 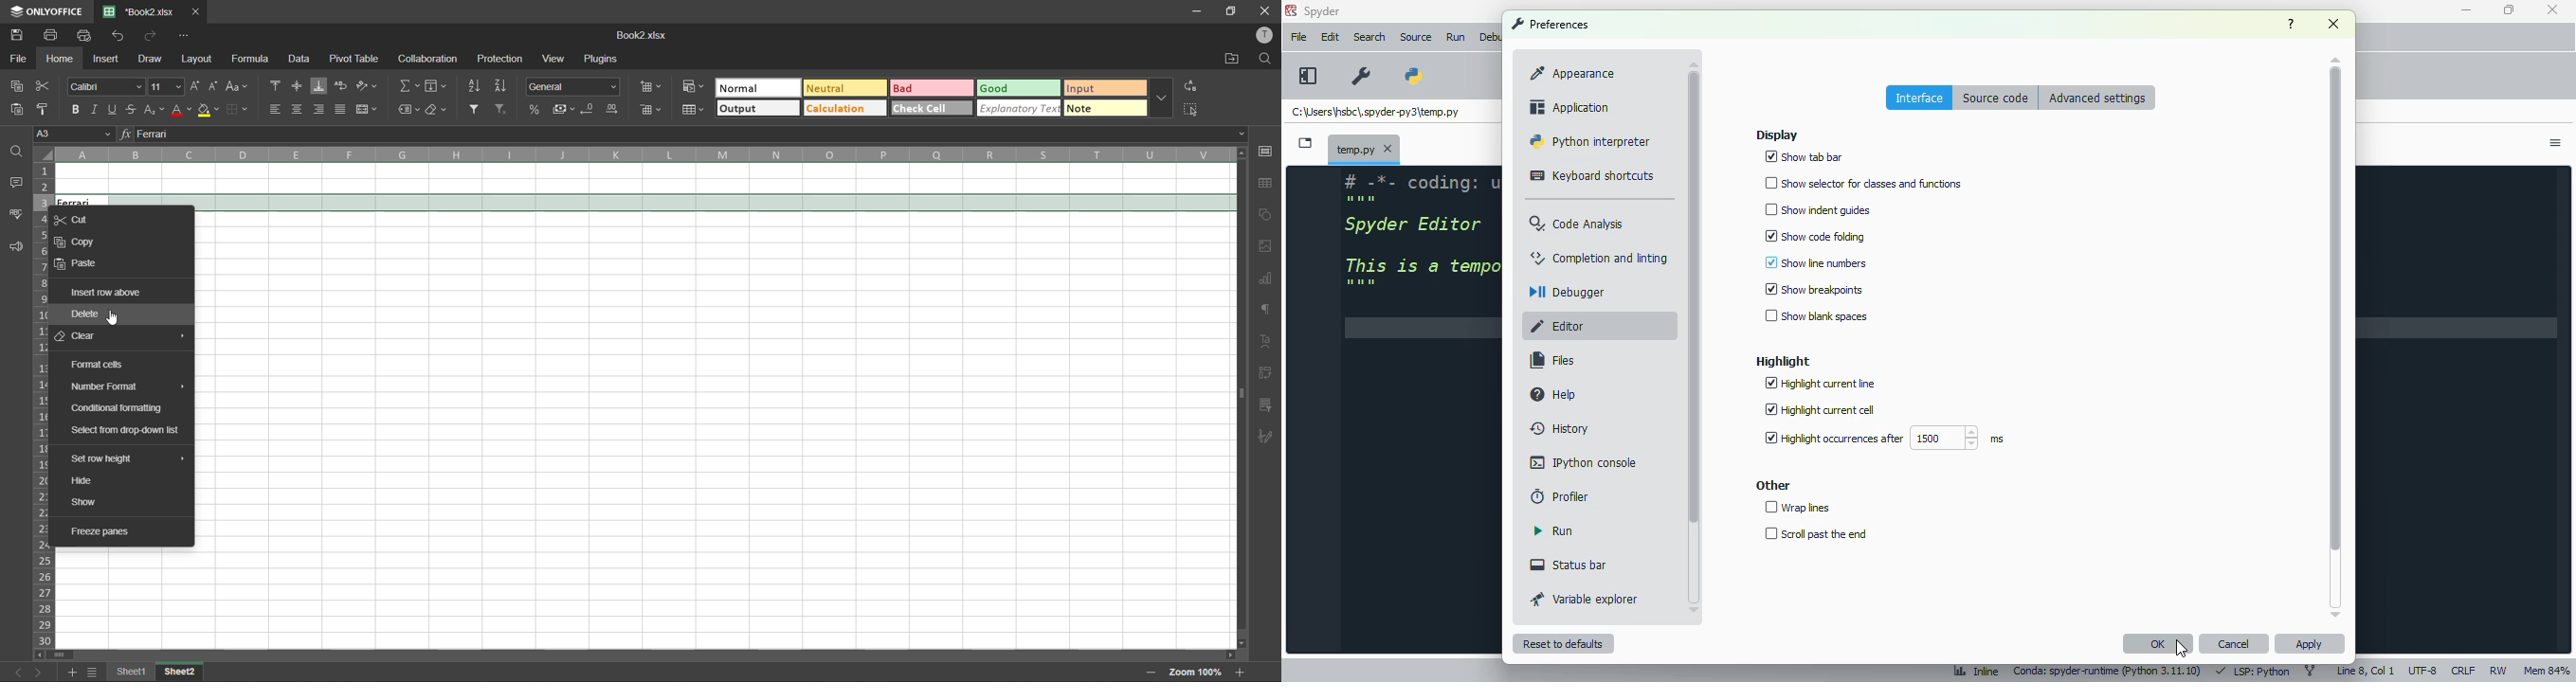 I want to click on show selector for classes and functions, so click(x=1864, y=184).